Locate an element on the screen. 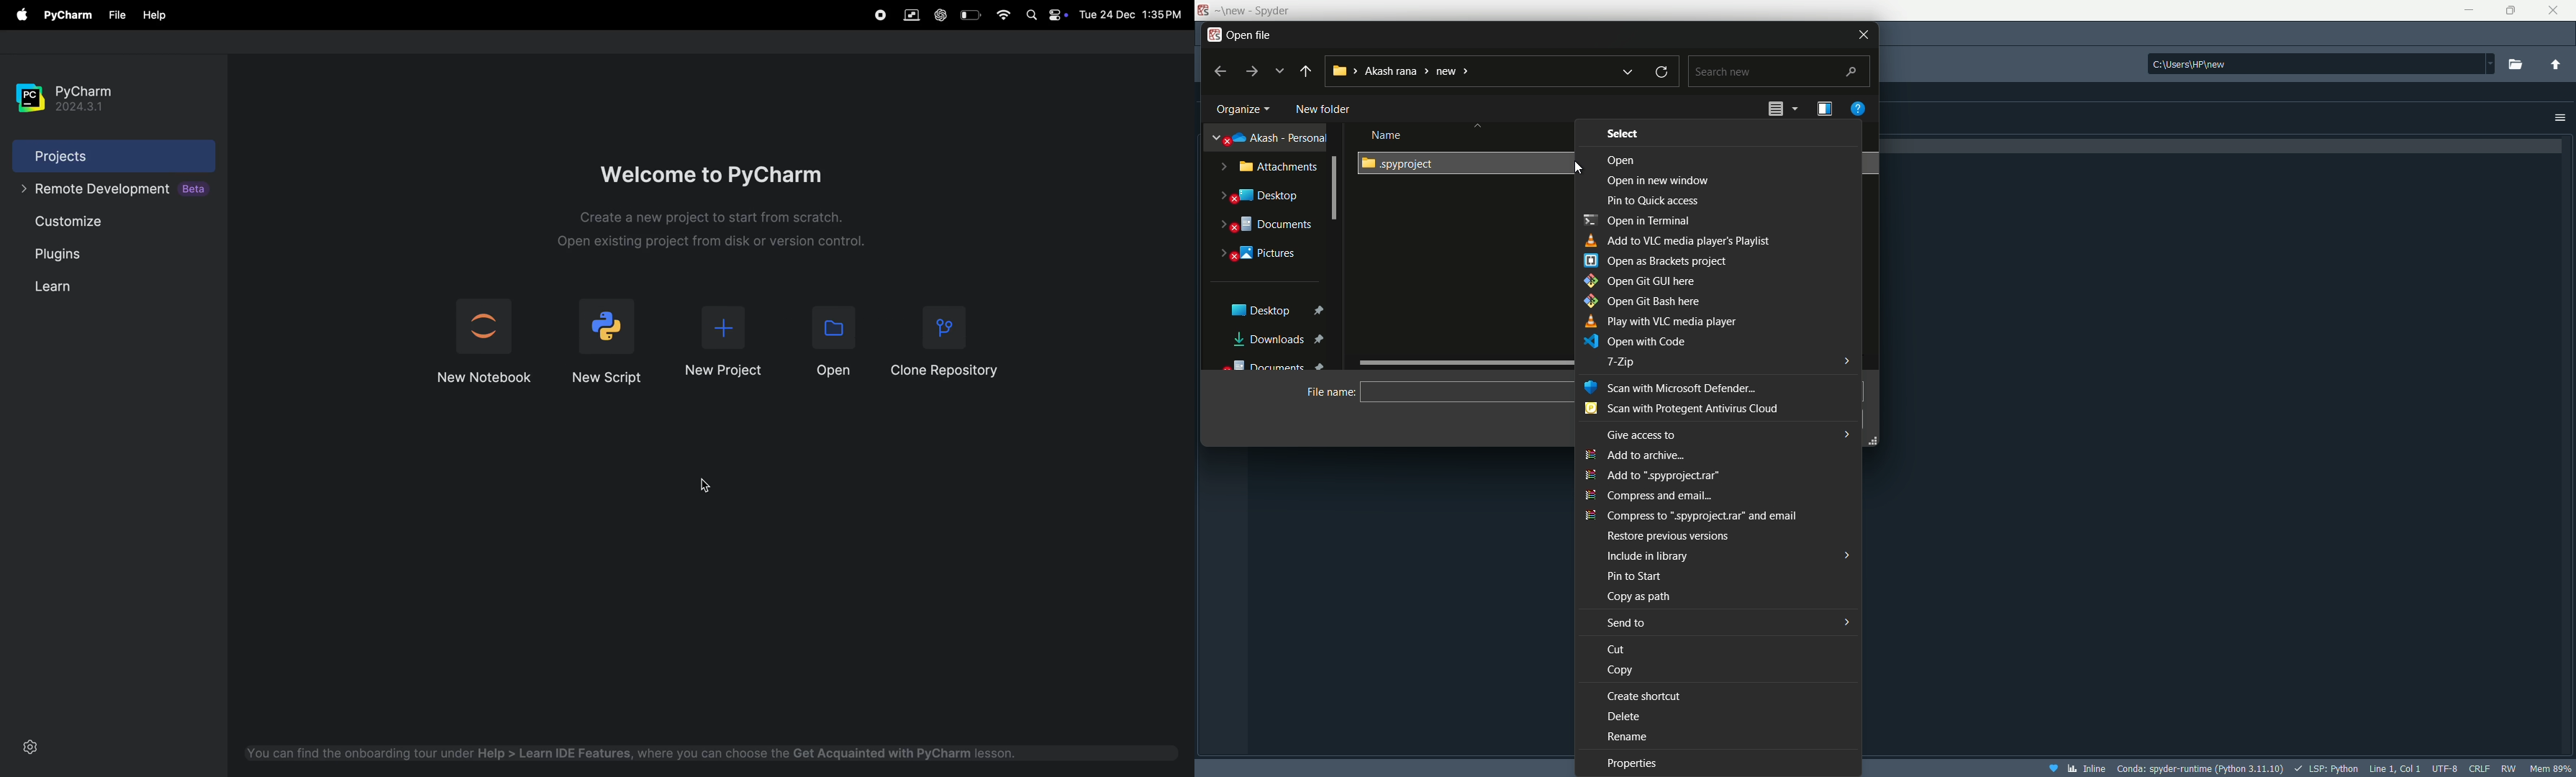 Image resolution: width=2576 pixels, height=784 pixels. Open is located at coordinates (1632, 162).